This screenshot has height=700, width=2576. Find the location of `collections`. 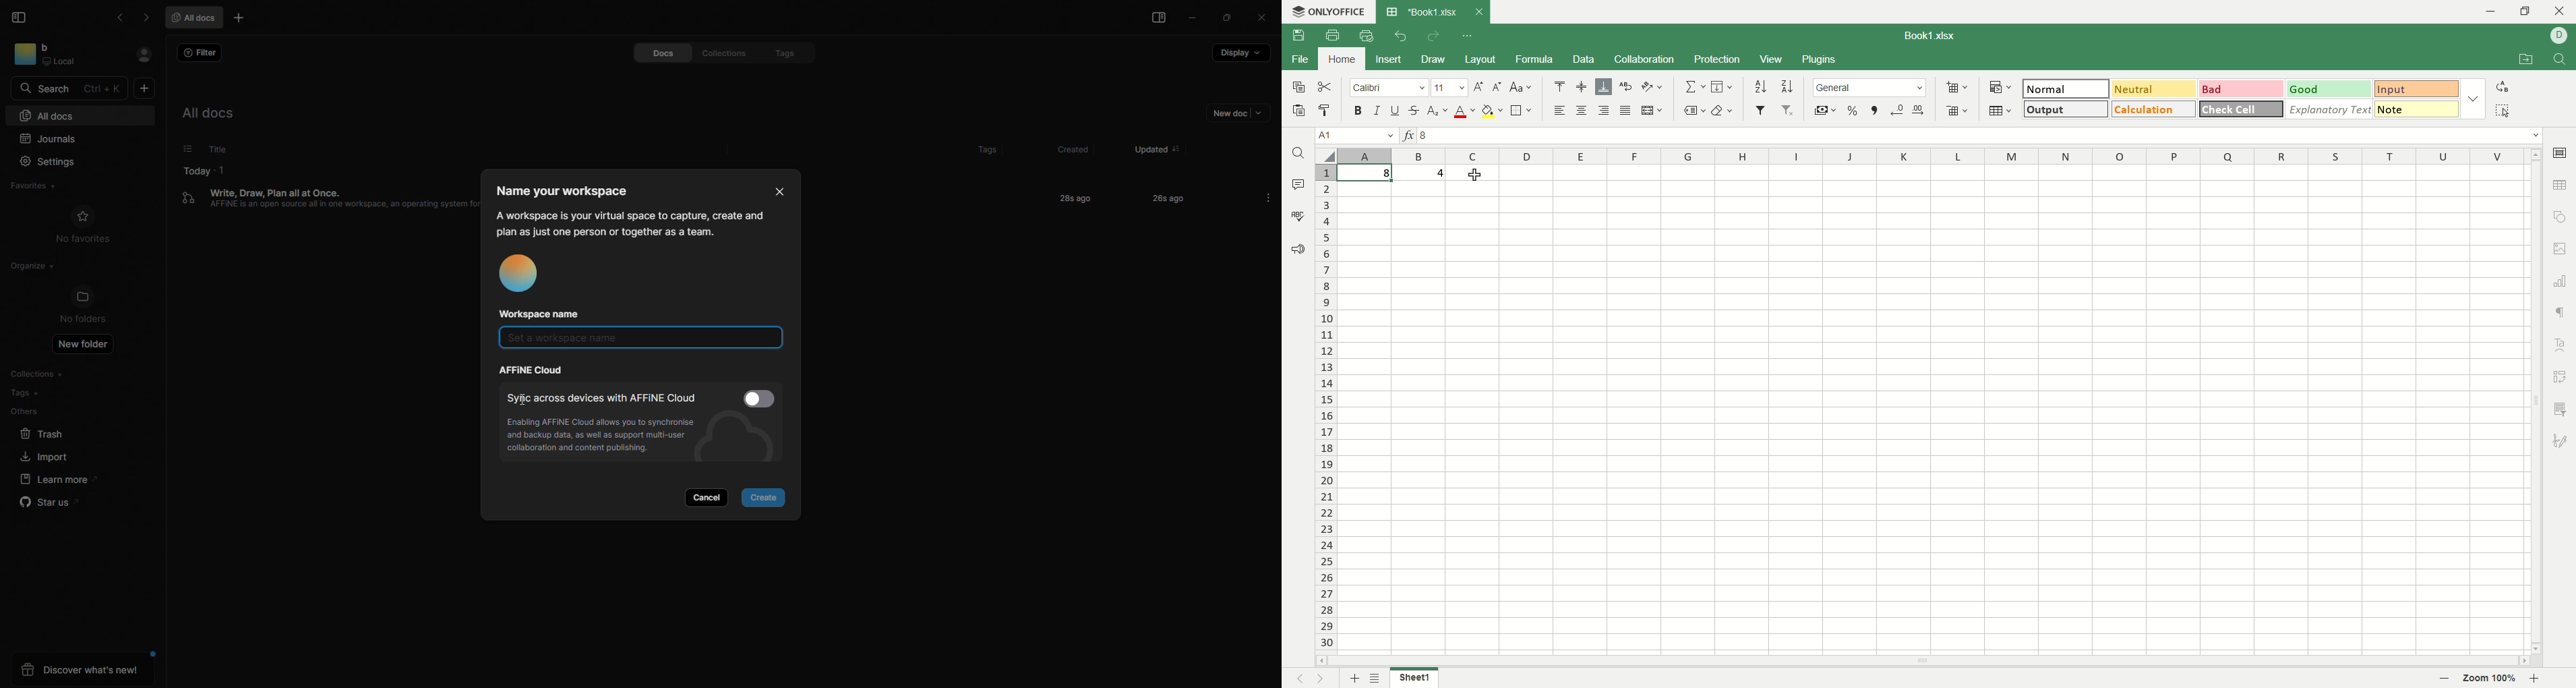

collections is located at coordinates (41, 374).